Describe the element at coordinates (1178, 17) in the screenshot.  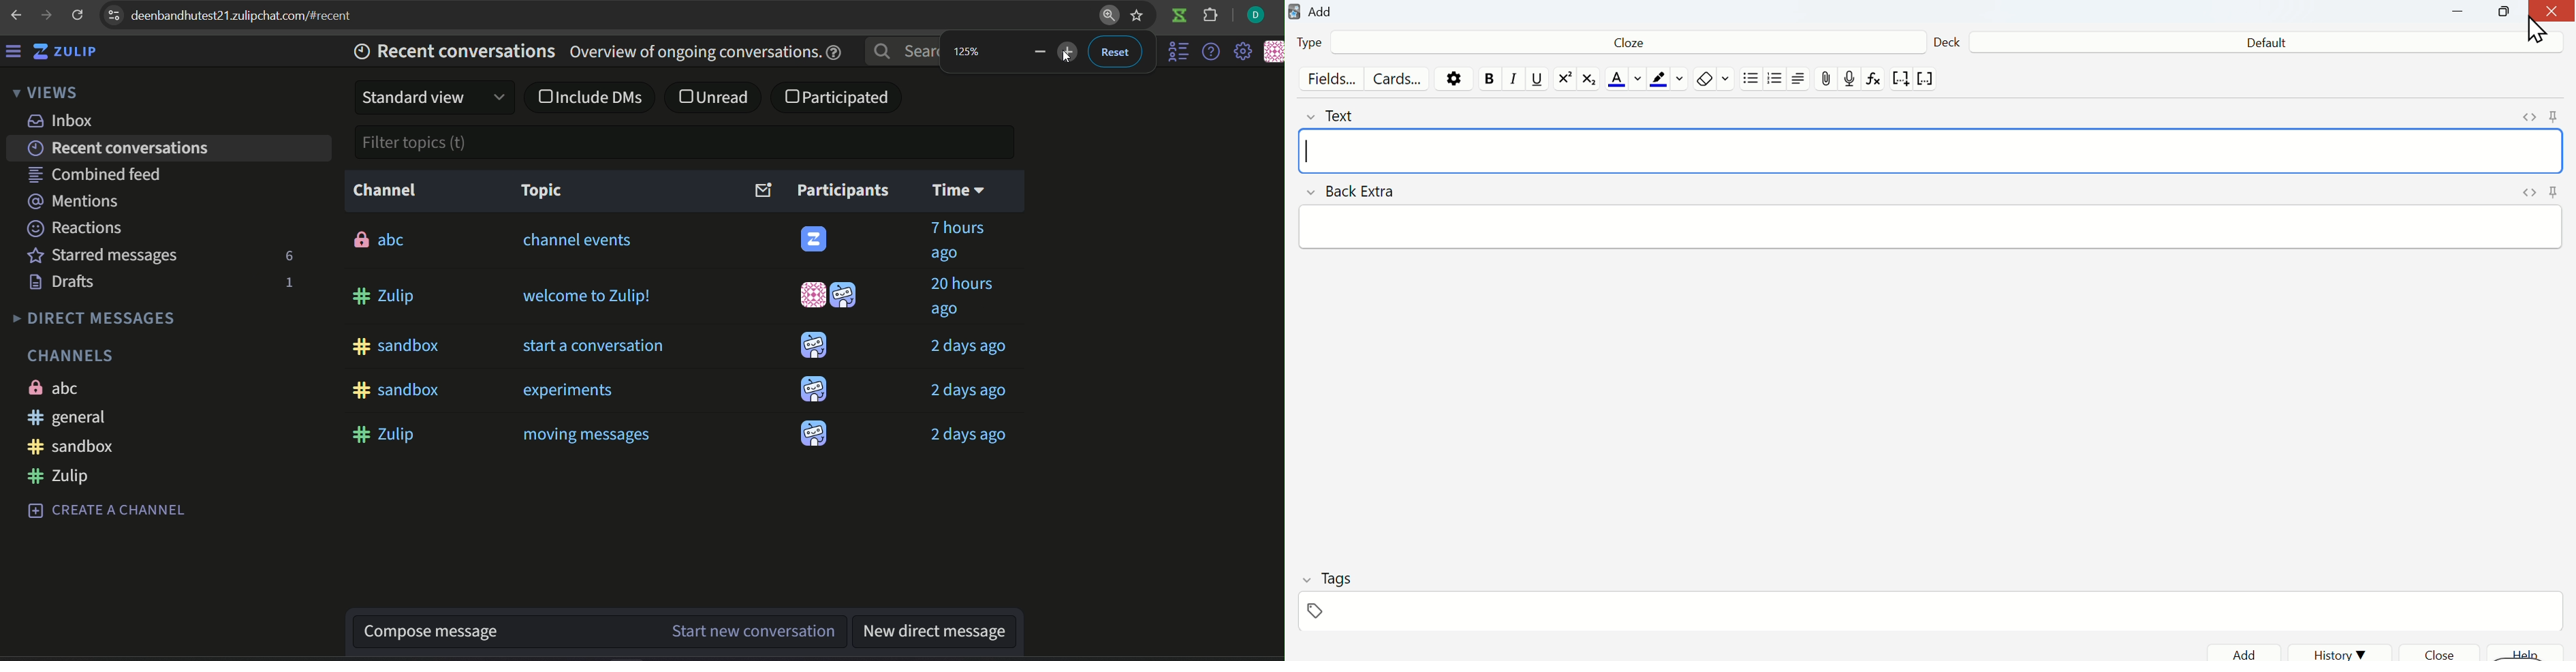
I see `icon` at that location.